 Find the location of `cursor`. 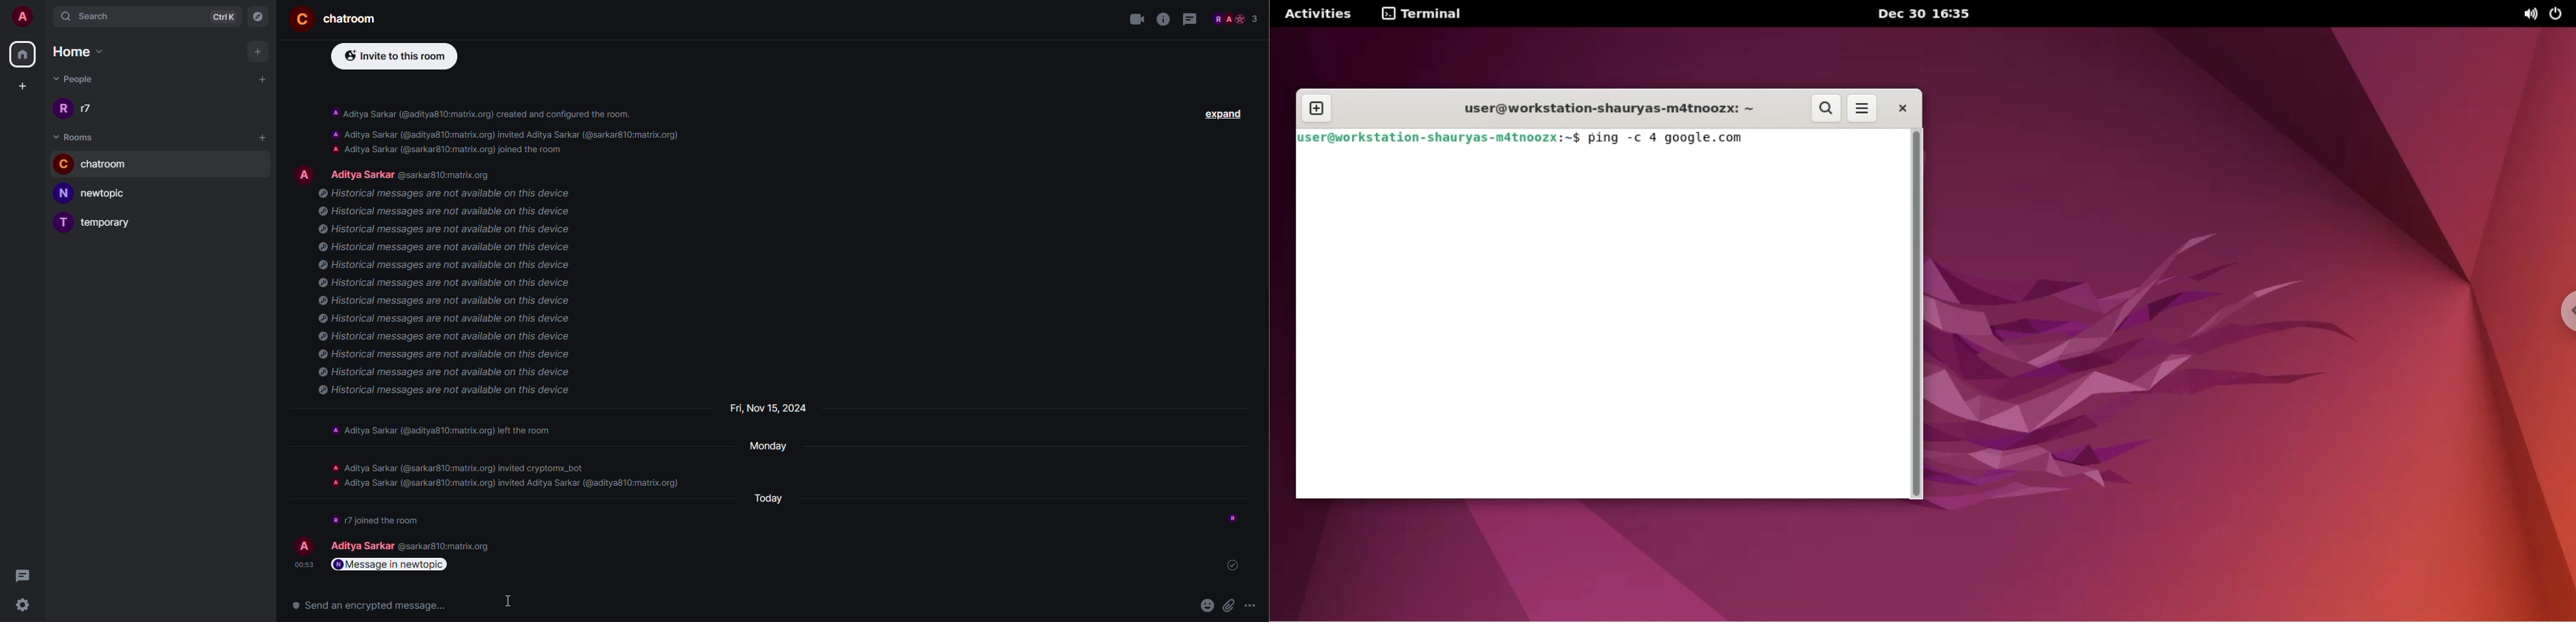

cursor is located at coordinates (512, 603).